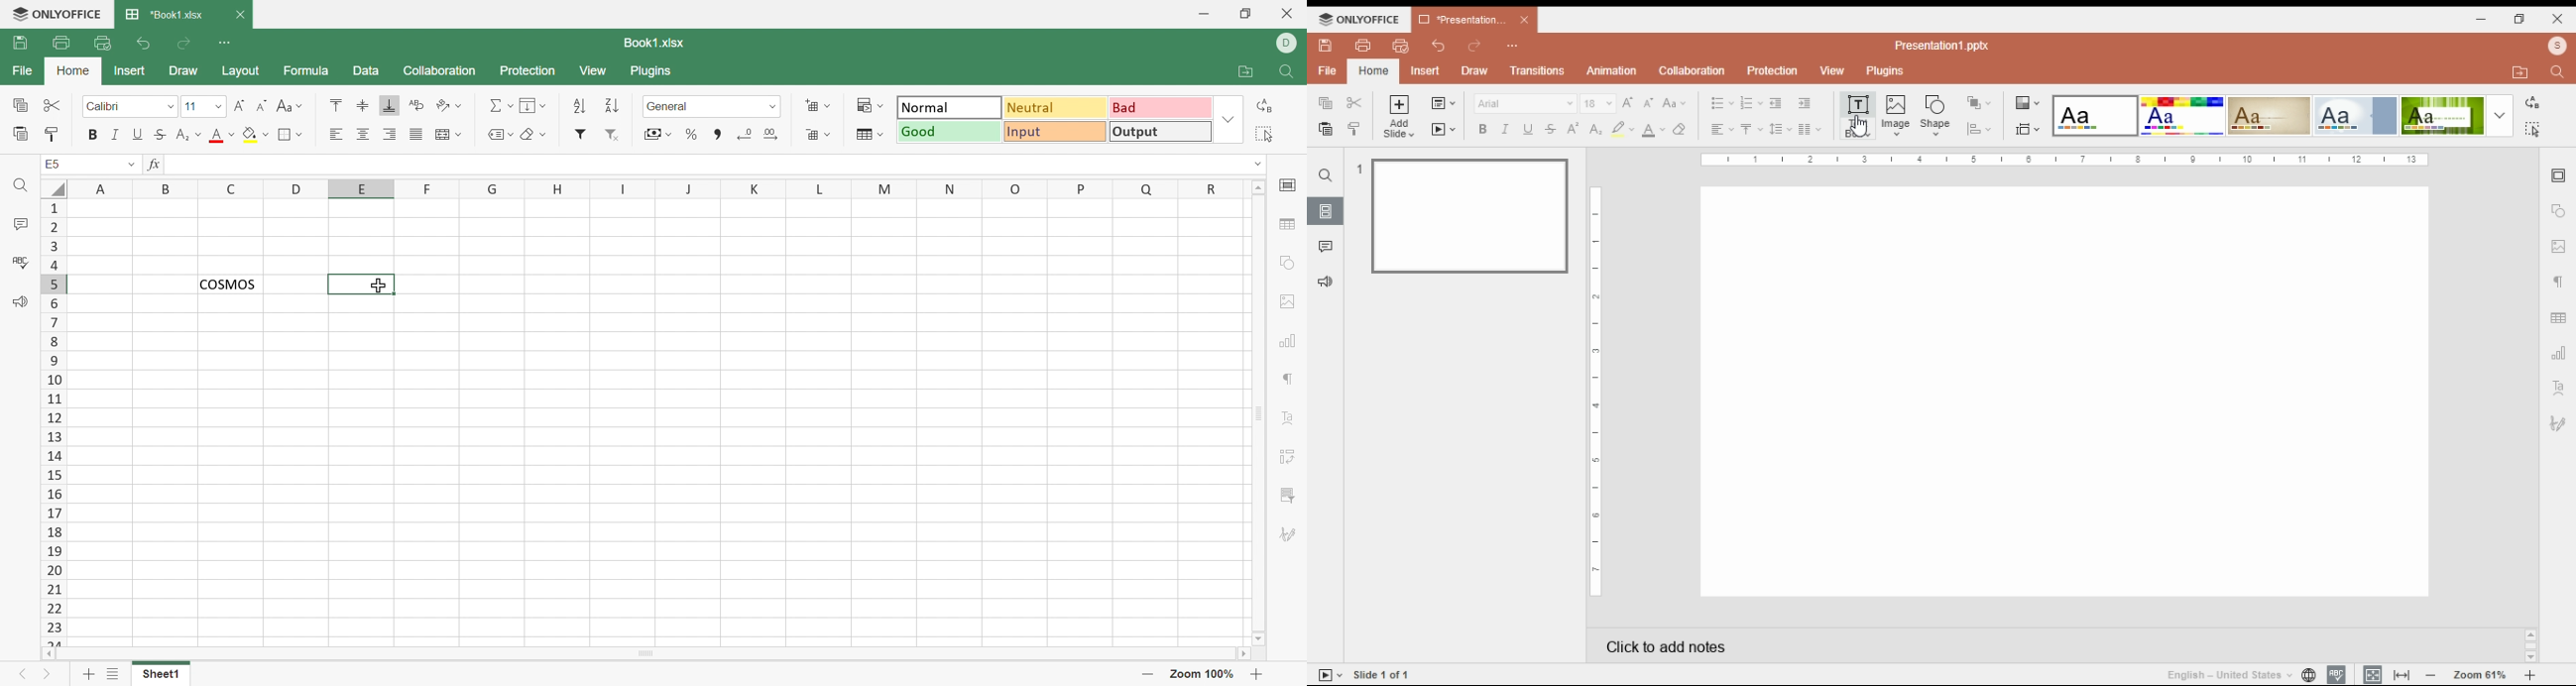  I want to click on feedback and support, so click(1324, 281).